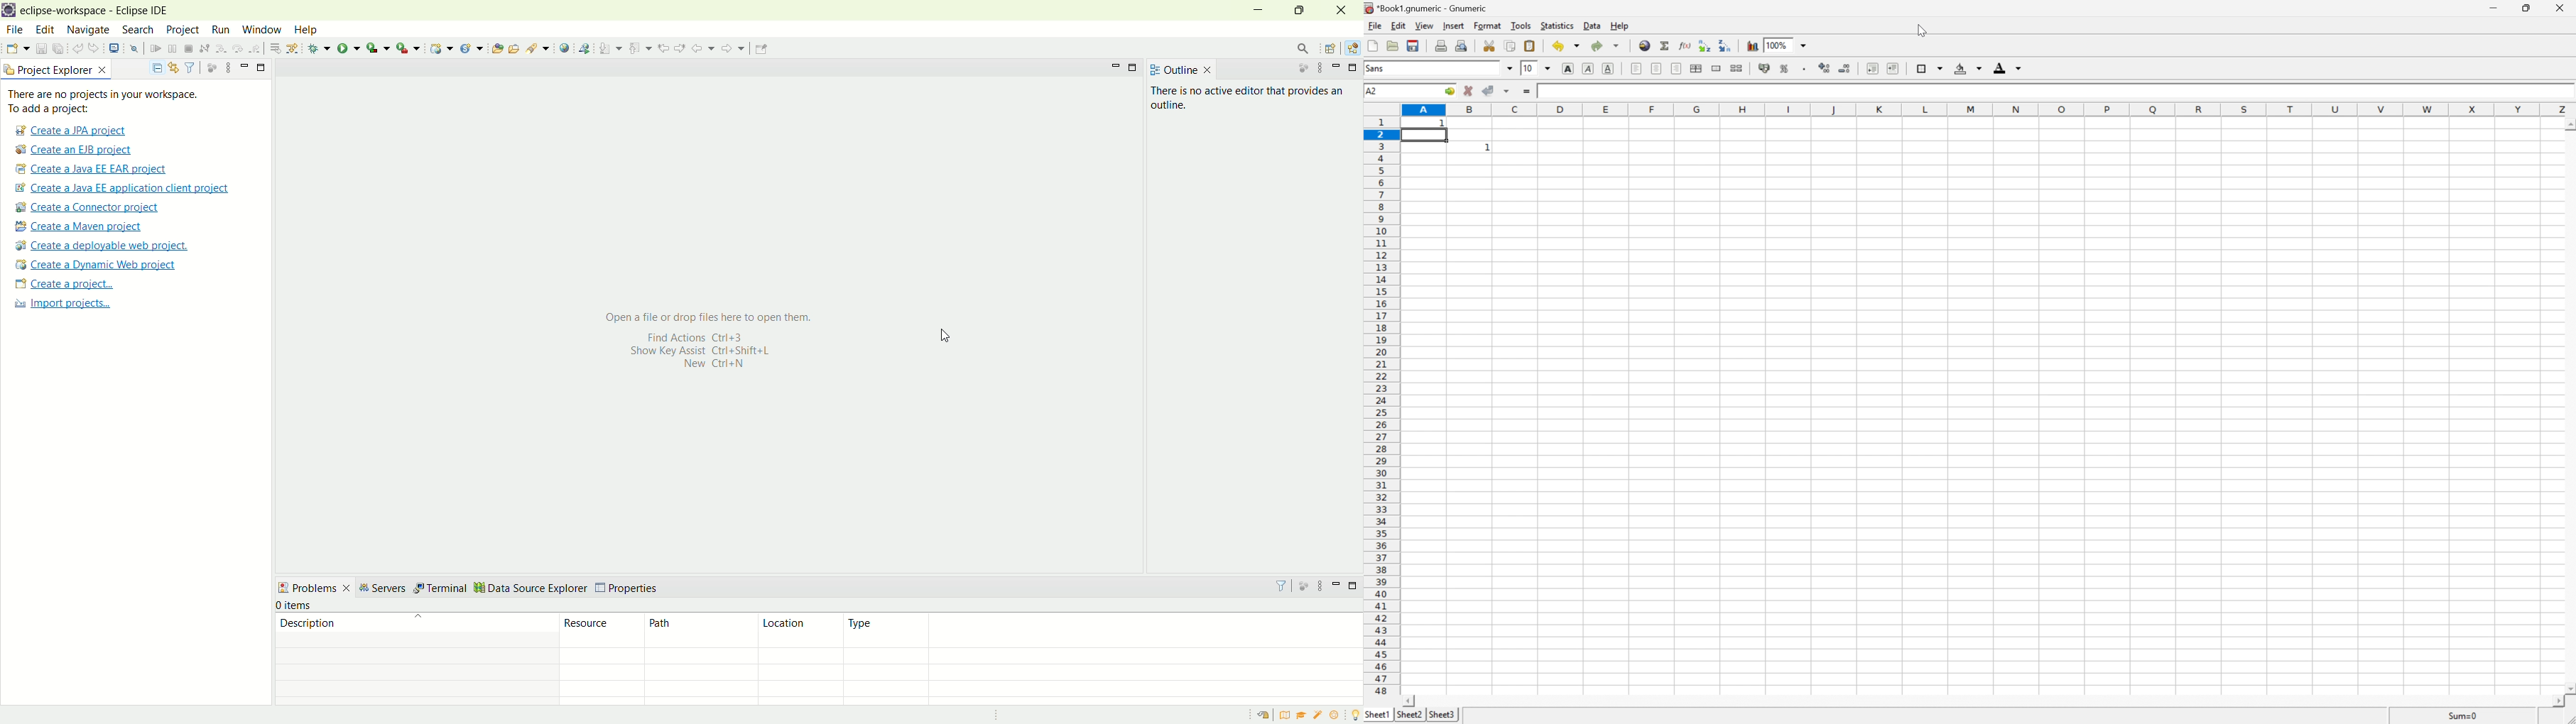  What do you see at coordinates (1441, 126) in the screenshot?
I see `1` at bounding box center [1441, 126].